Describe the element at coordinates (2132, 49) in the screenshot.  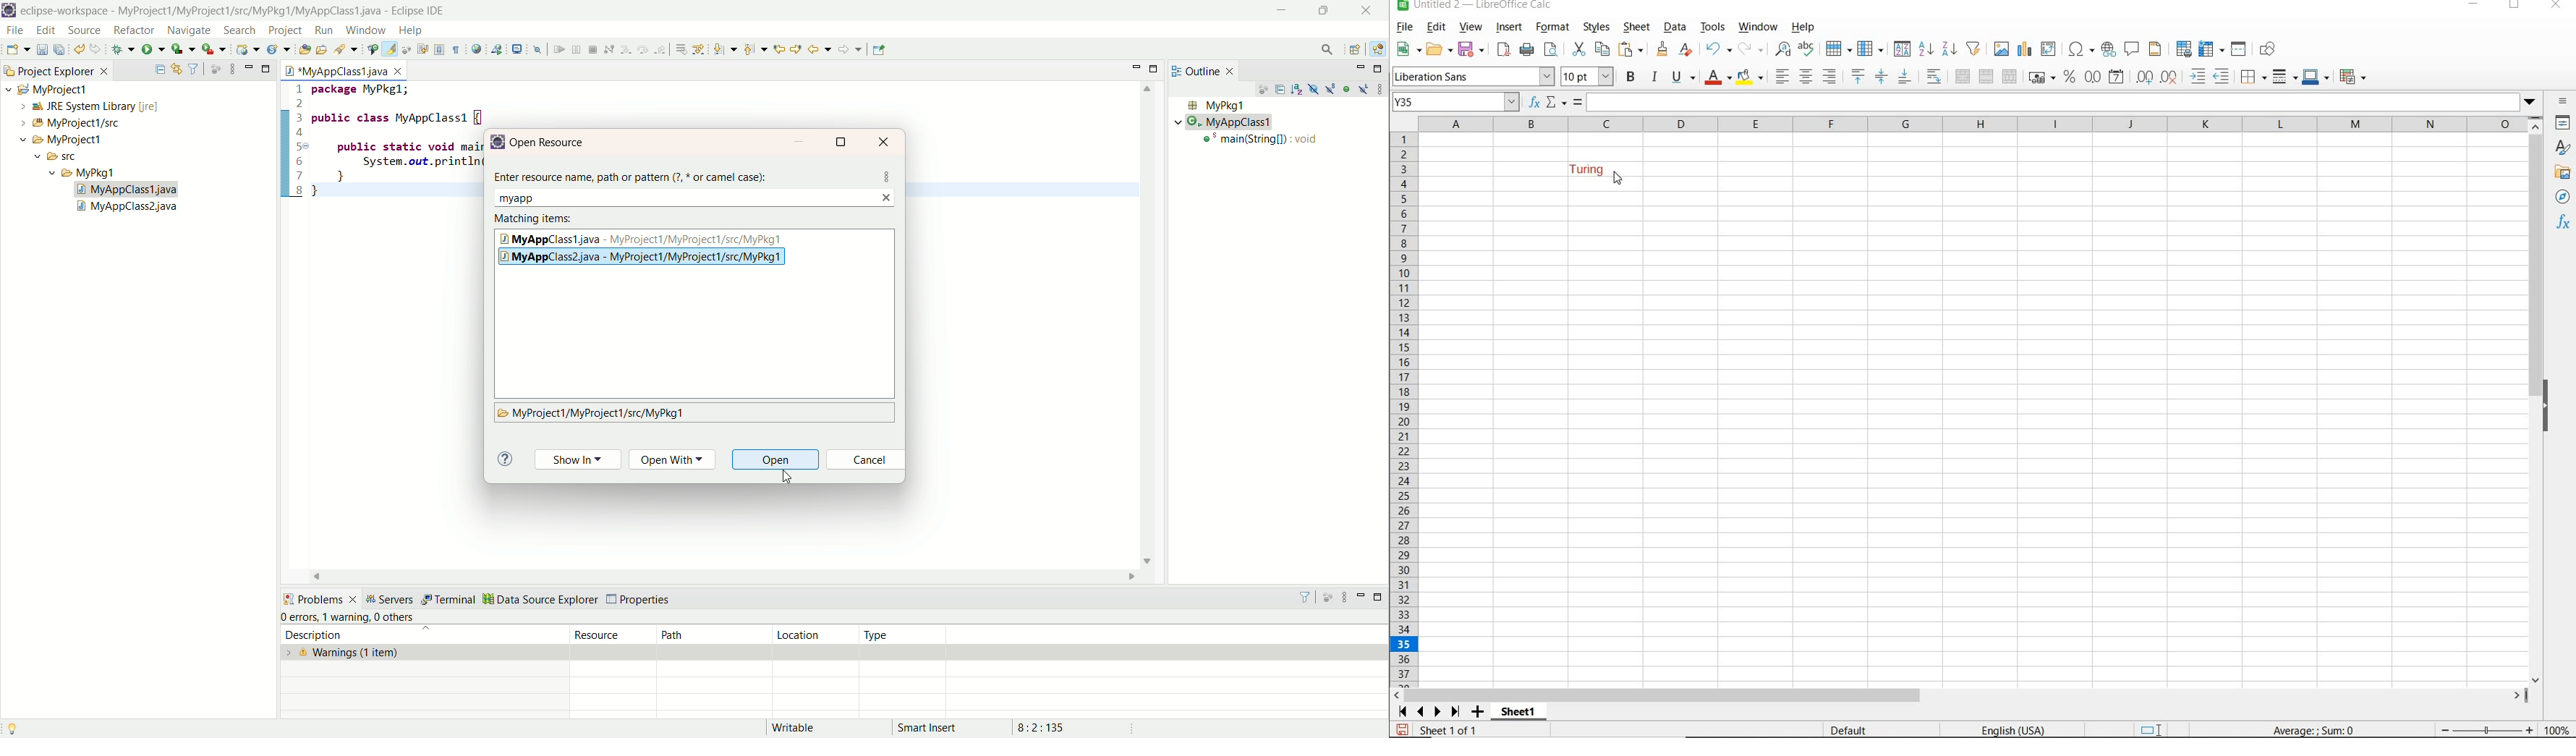
I see `INSERT COMMENT` at that location.